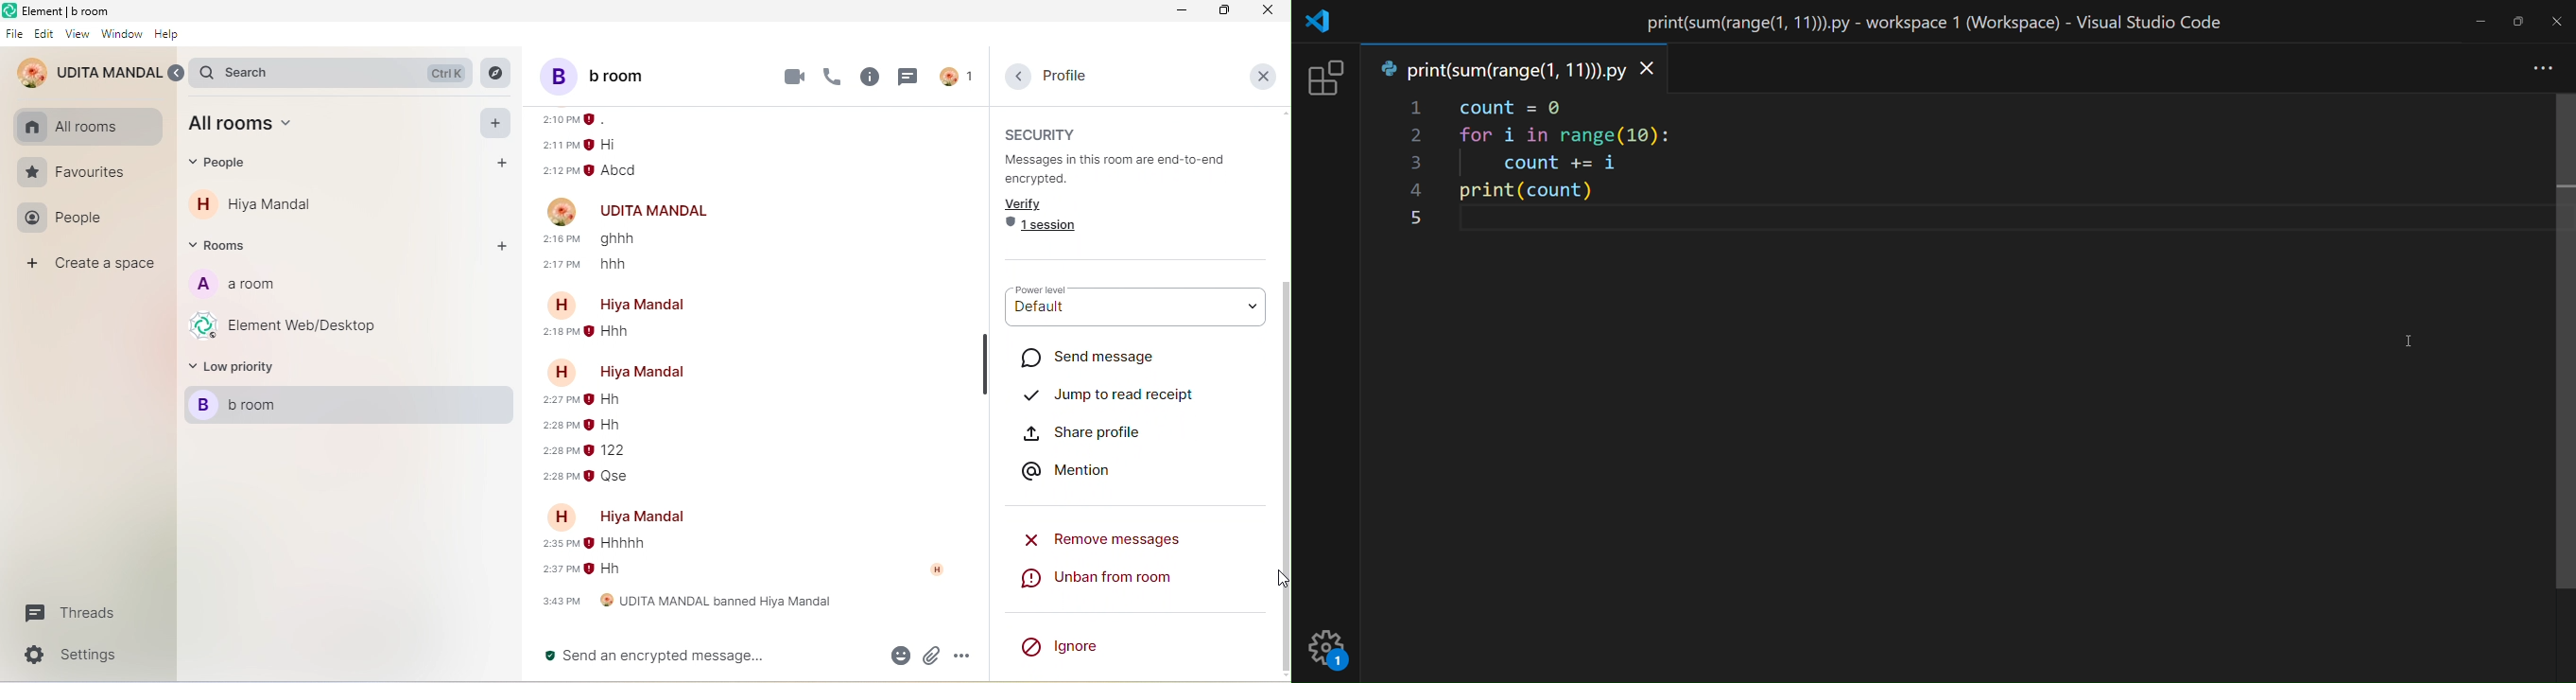 This screenshot has height=700, width=2576. Describe the element at coordinates (554, 477) in the screenshot. I see `sending message time` at that location.